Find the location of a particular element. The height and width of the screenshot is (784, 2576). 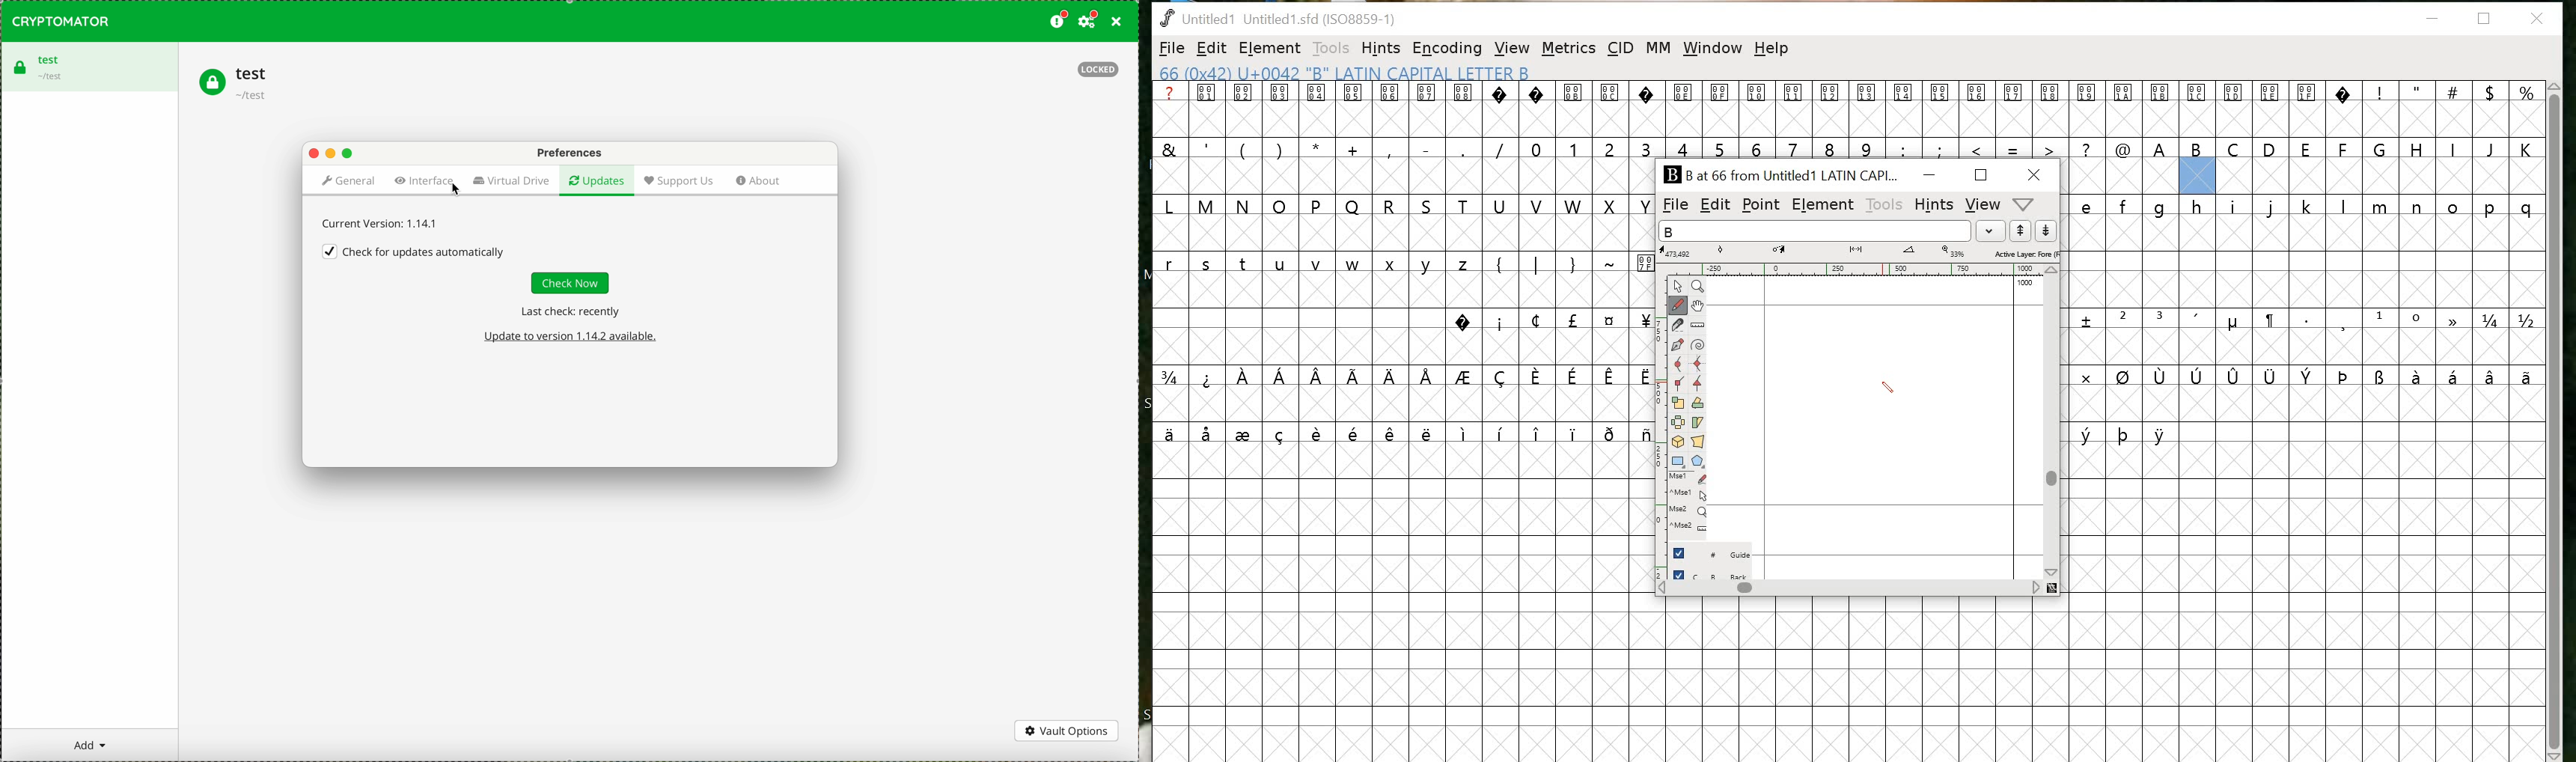

locked is located at coordinates (1098, 70).